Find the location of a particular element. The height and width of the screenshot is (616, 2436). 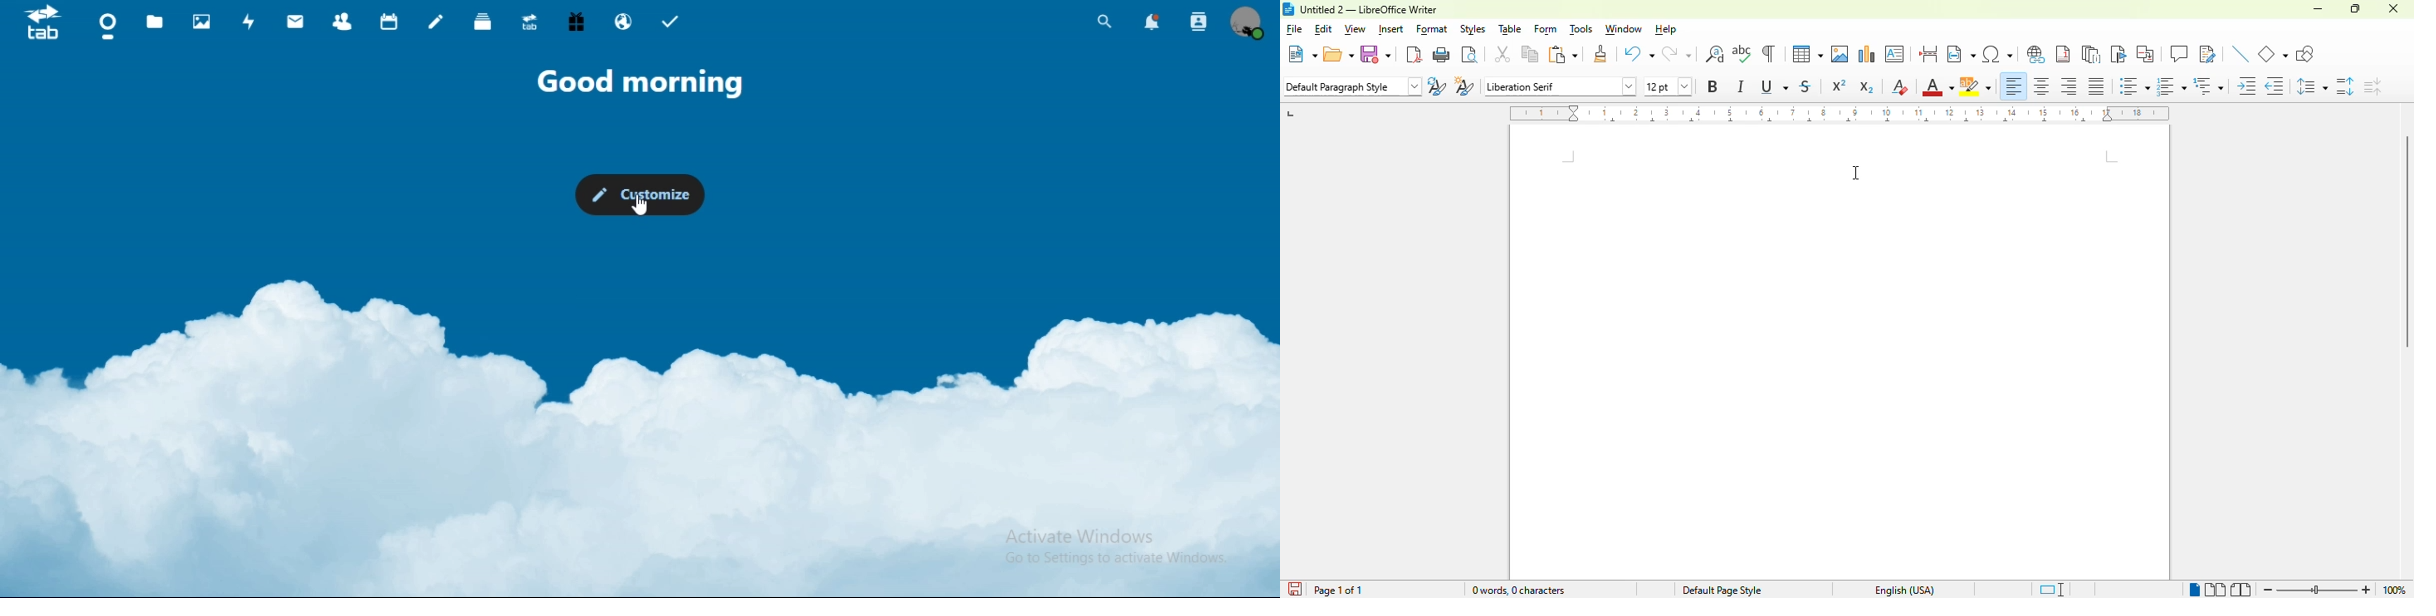

contacts is located at coordinates (342, 21).